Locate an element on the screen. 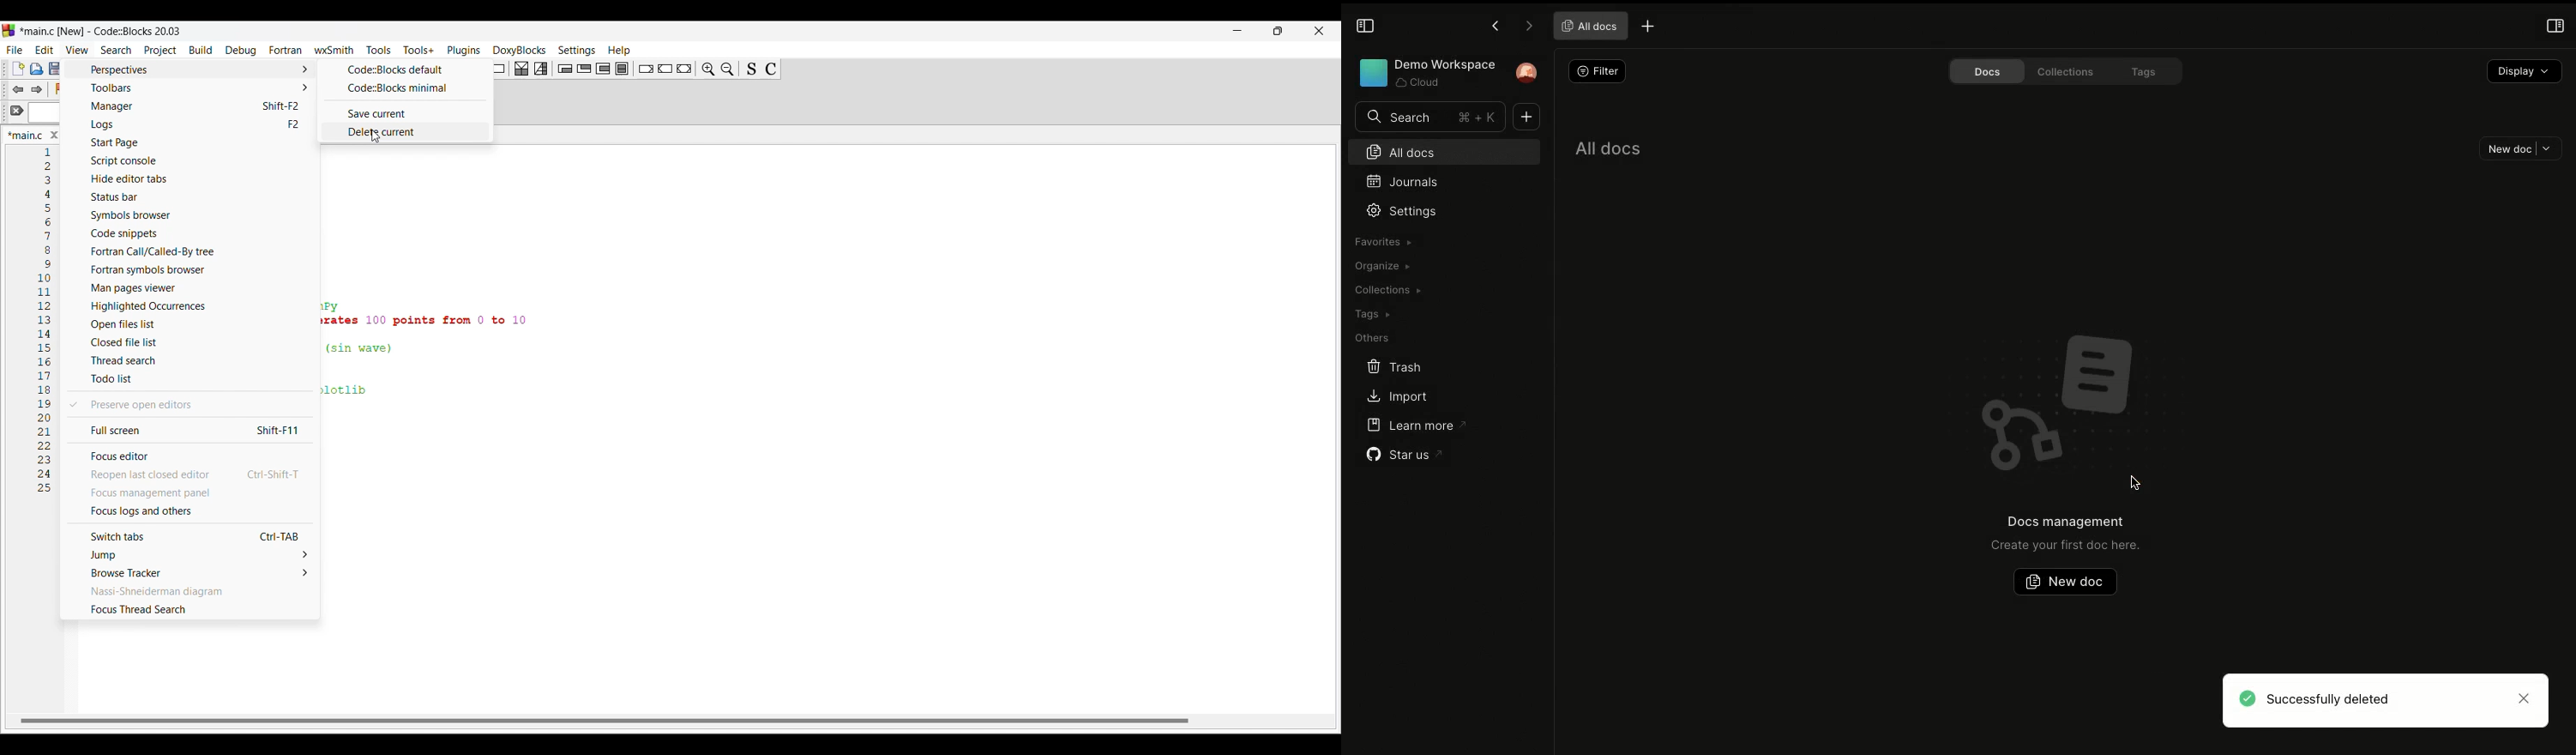  Closed file list is located at coordinates (189, 343).